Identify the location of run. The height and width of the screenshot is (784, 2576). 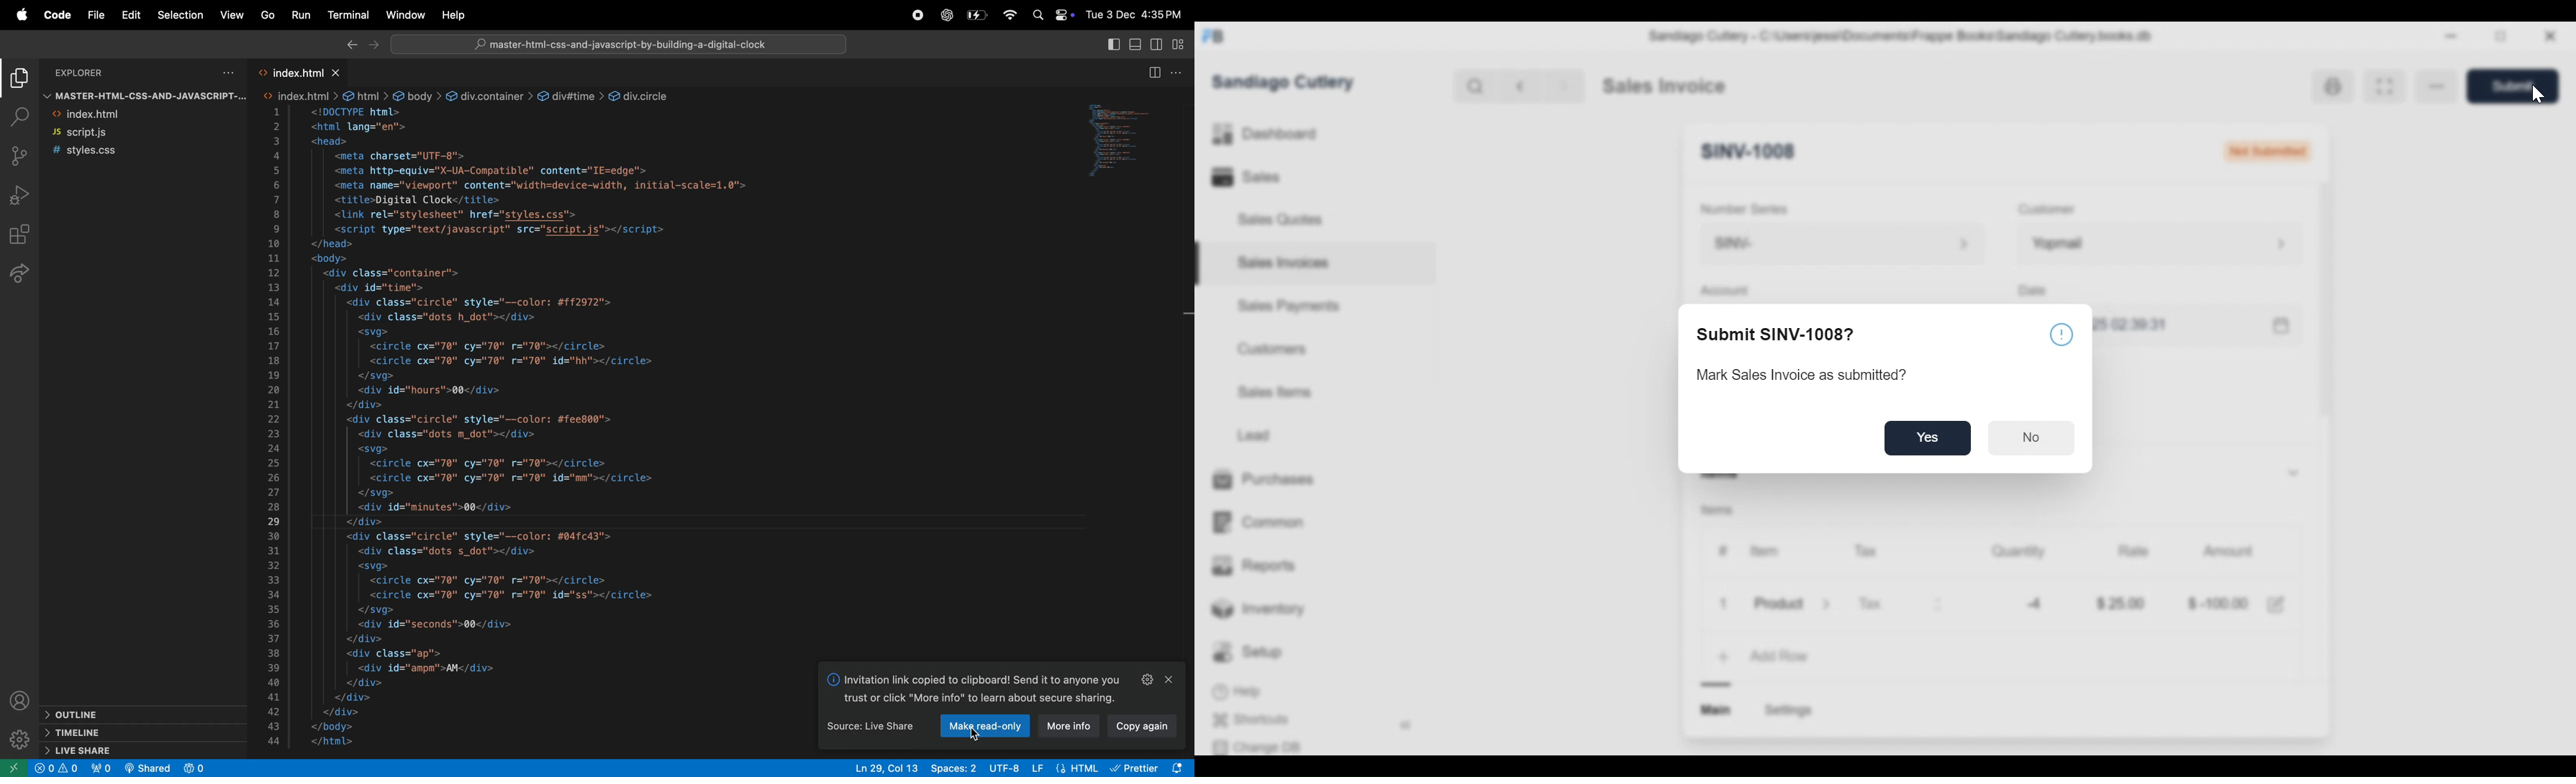
(301, 15).